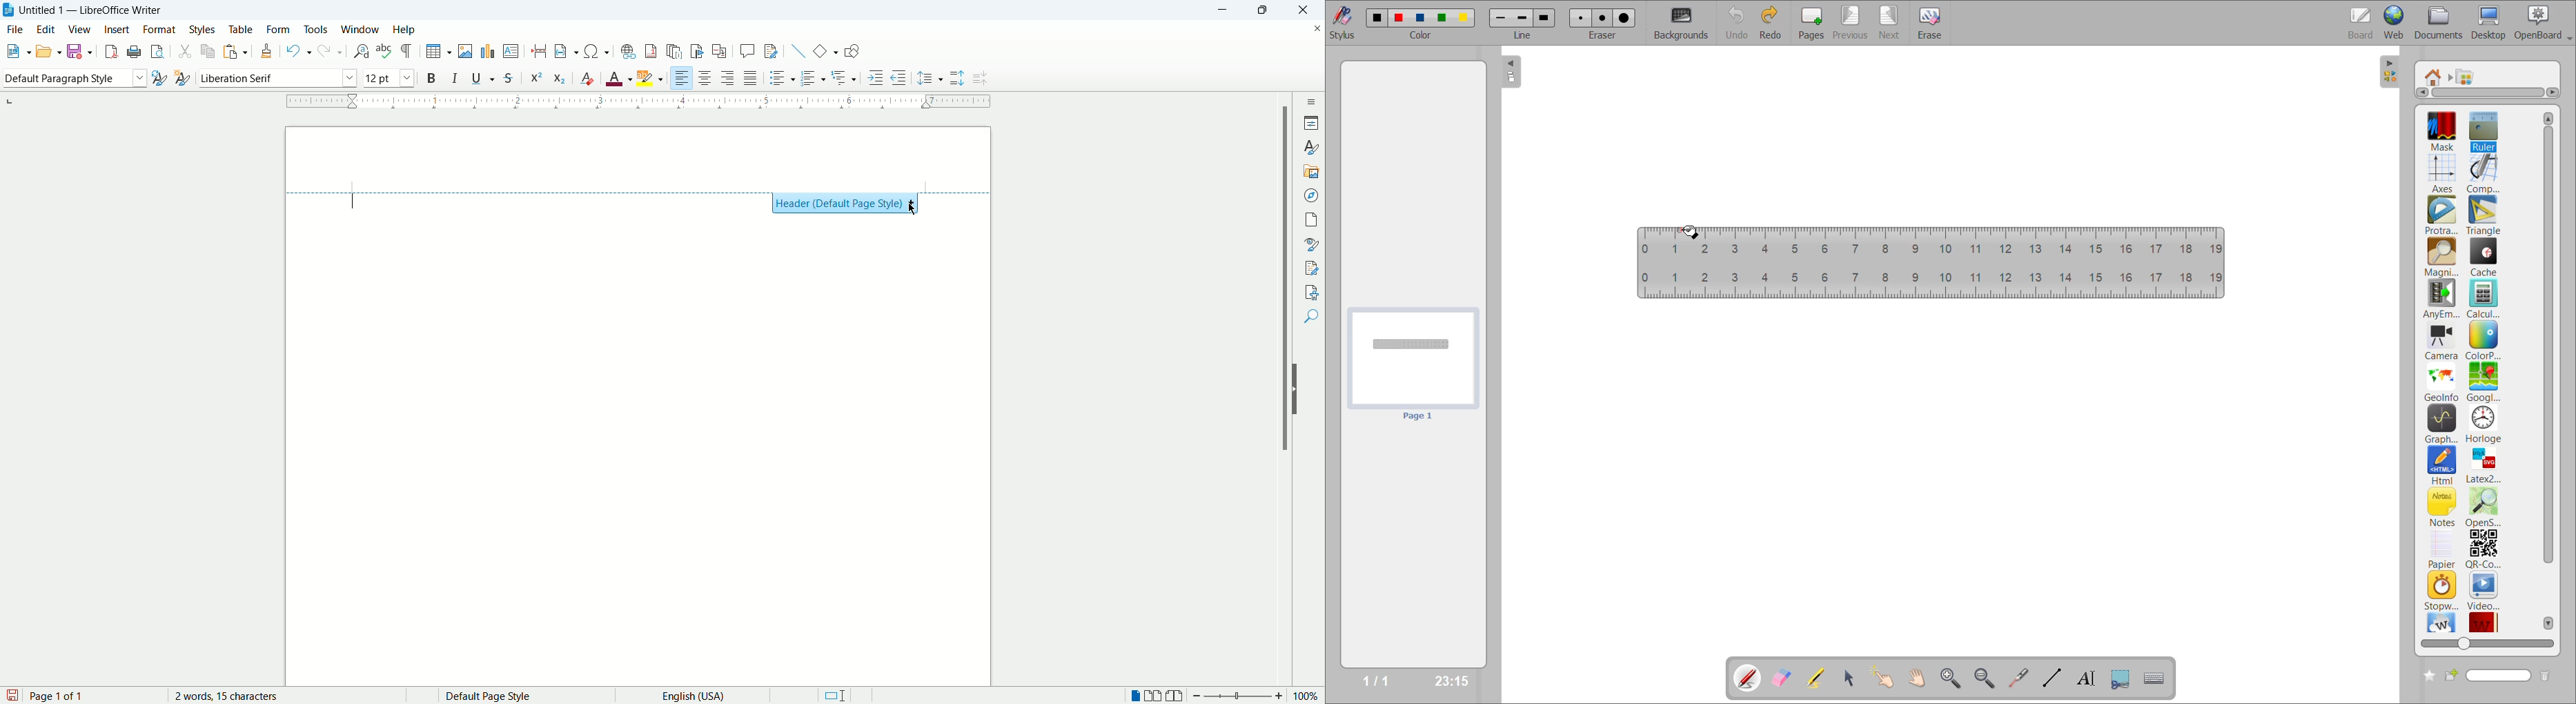 This screenshot has height=728, width=2576. What do you see at coordinates (452, 79) in the screenshot?
I see `italic` at bounding box center [452, 79].